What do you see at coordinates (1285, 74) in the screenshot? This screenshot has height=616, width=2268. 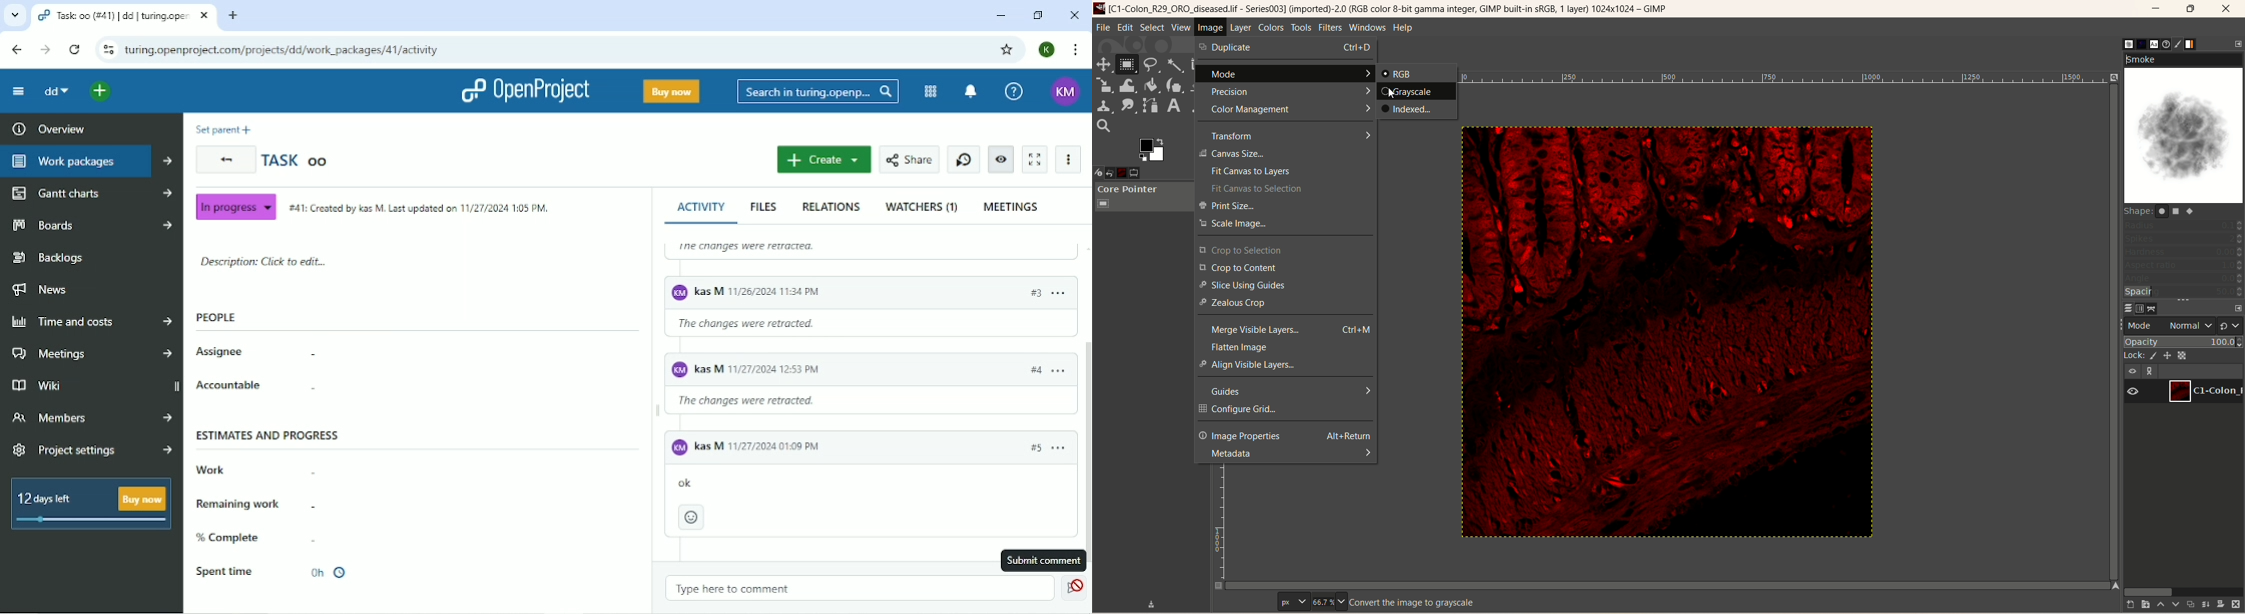 I see `mode` at bounding box center [1285, 74].